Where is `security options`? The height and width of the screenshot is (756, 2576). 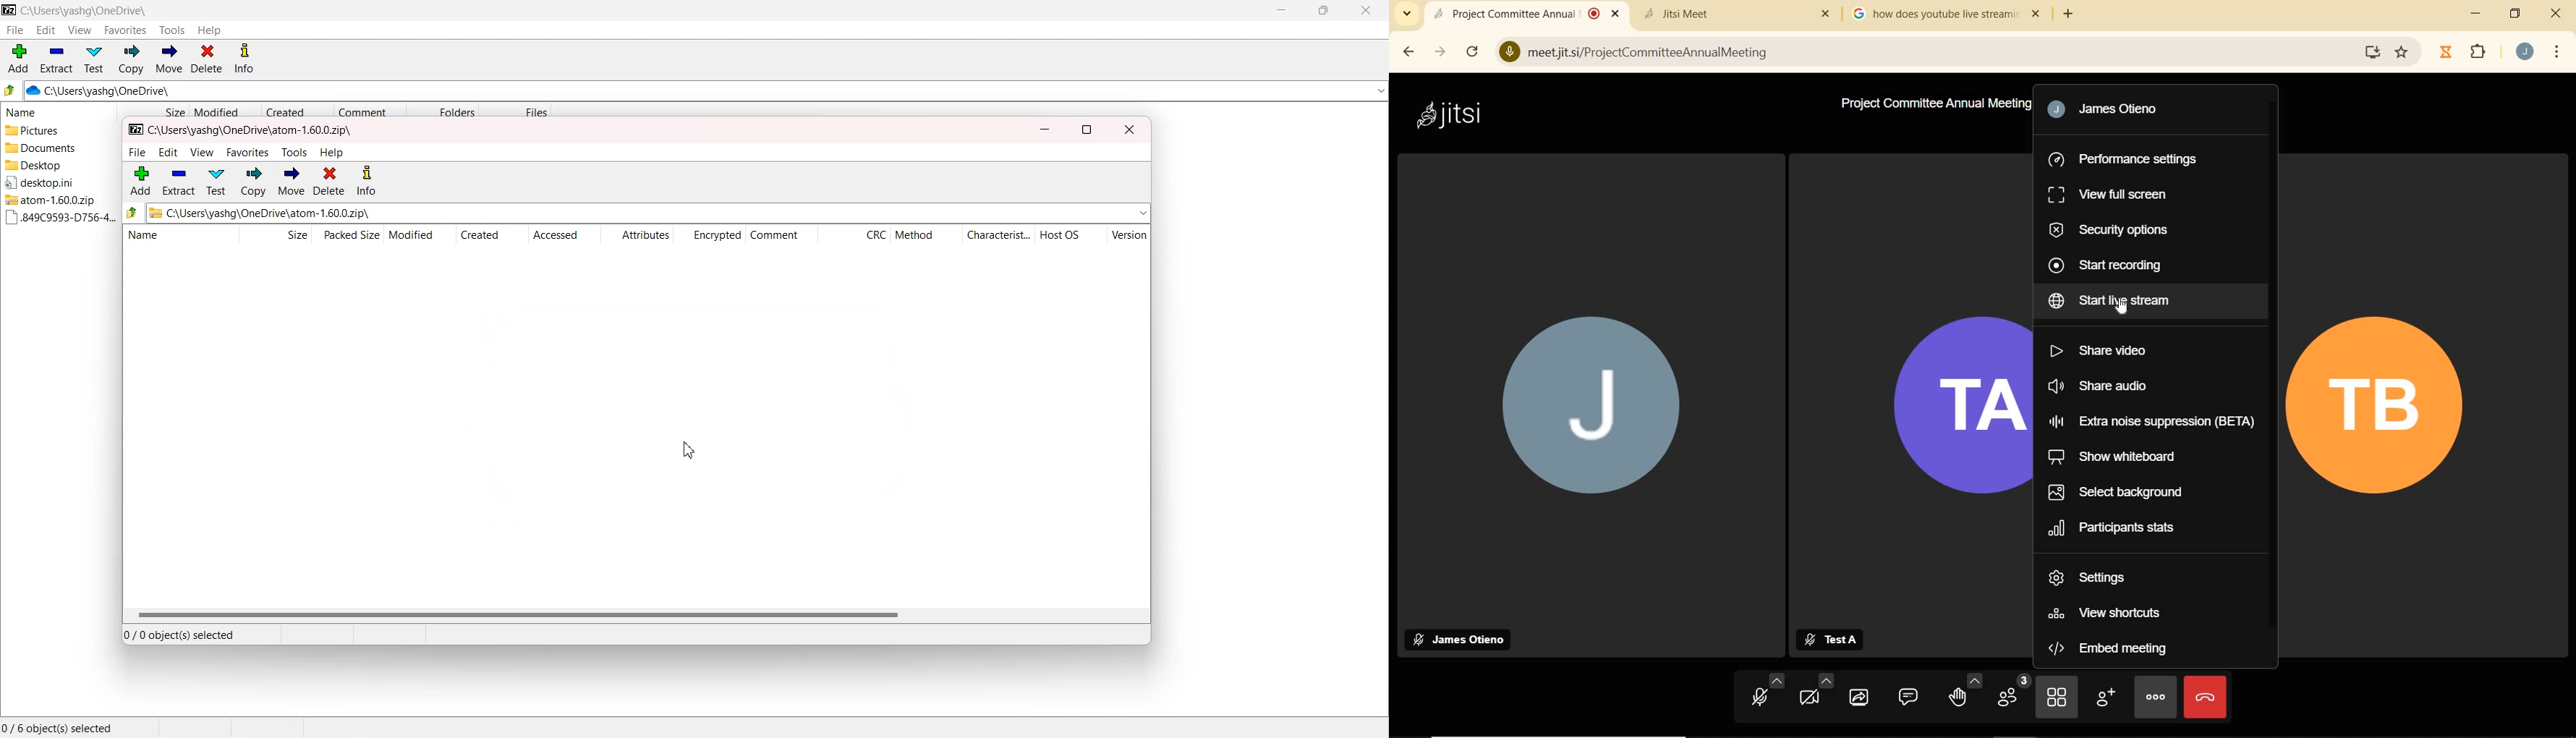
security options is located at coordinates (2111, 230).